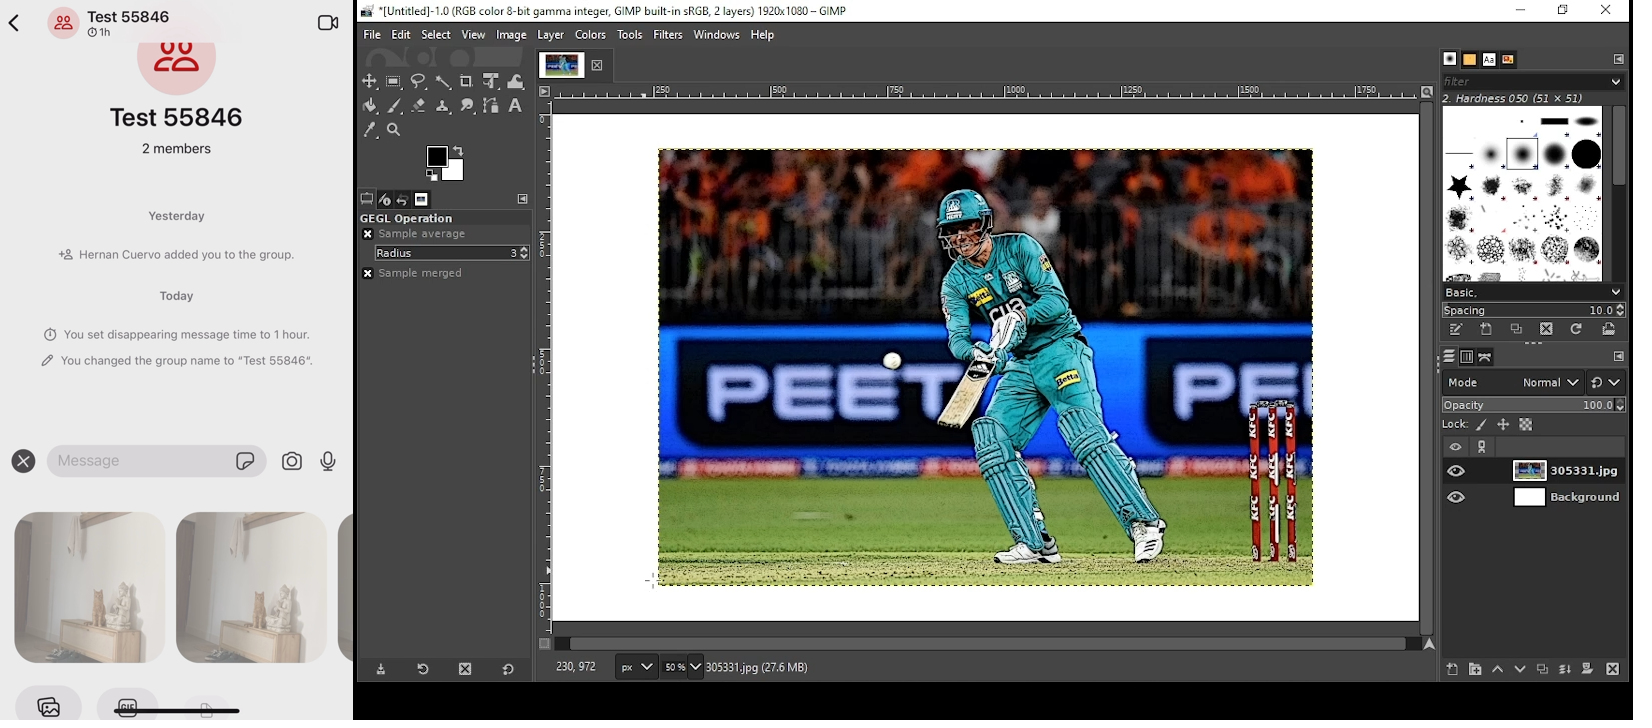  I want to click on lock, so click(1456, 424).